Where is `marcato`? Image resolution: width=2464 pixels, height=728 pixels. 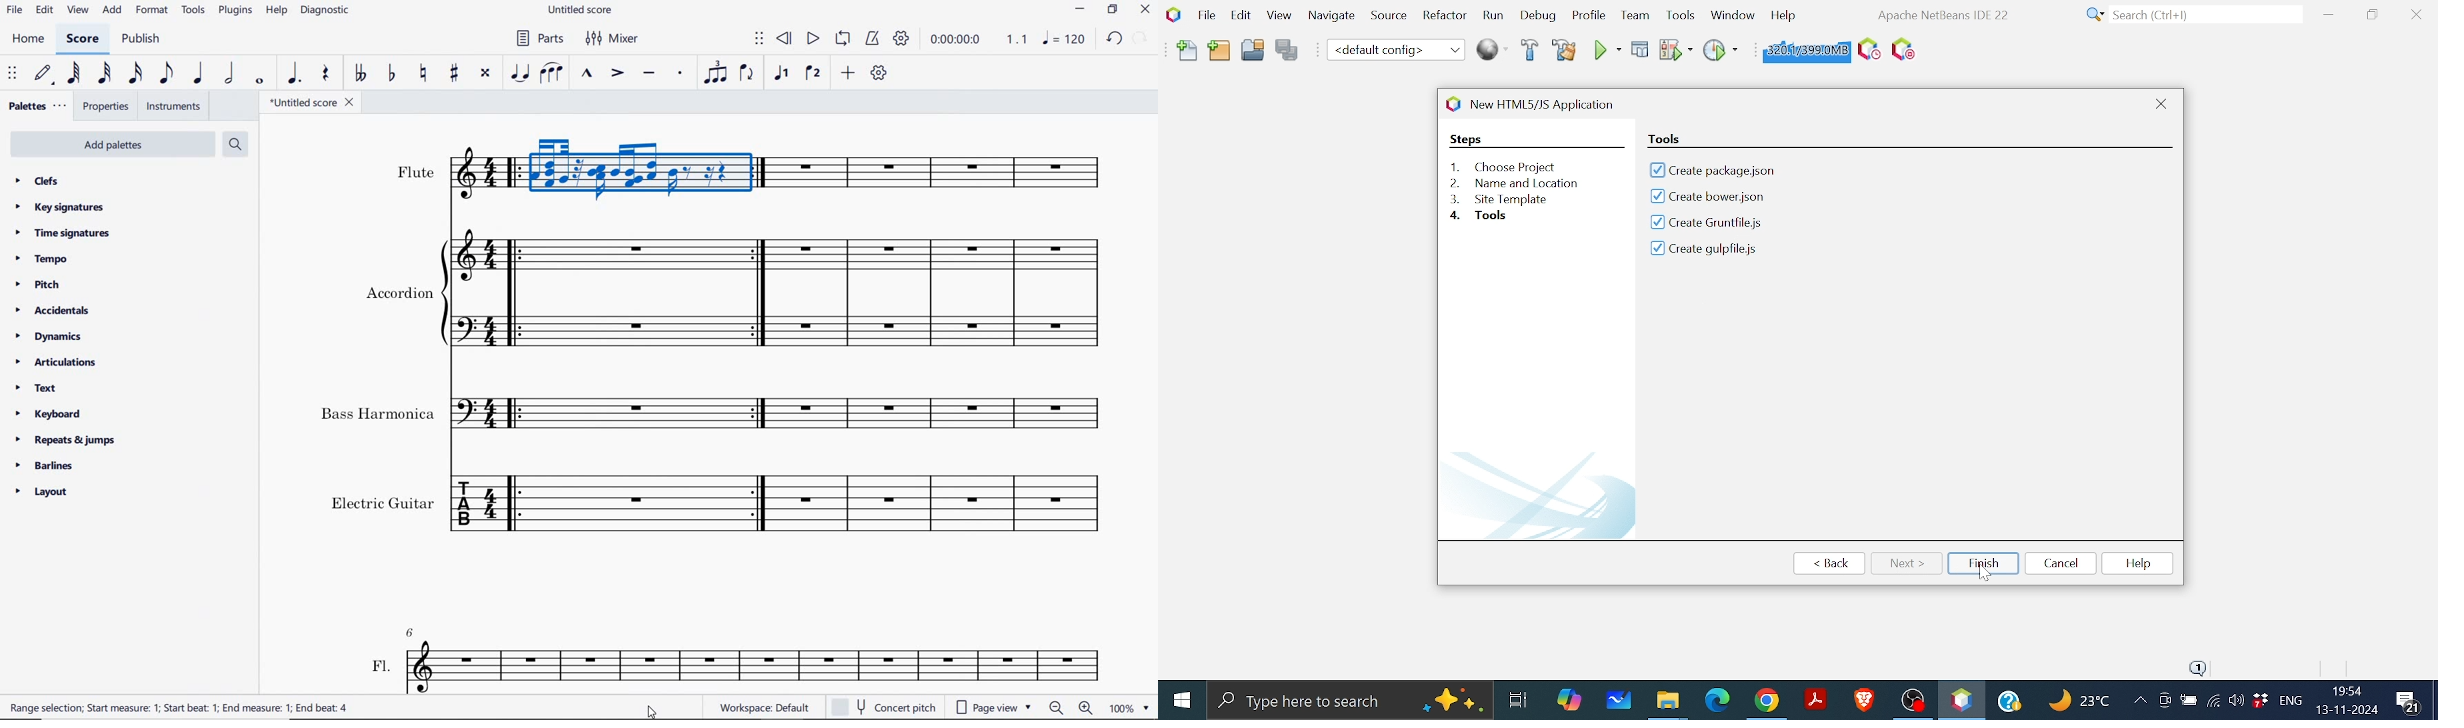
marcato is located at coordinates (587, 74).